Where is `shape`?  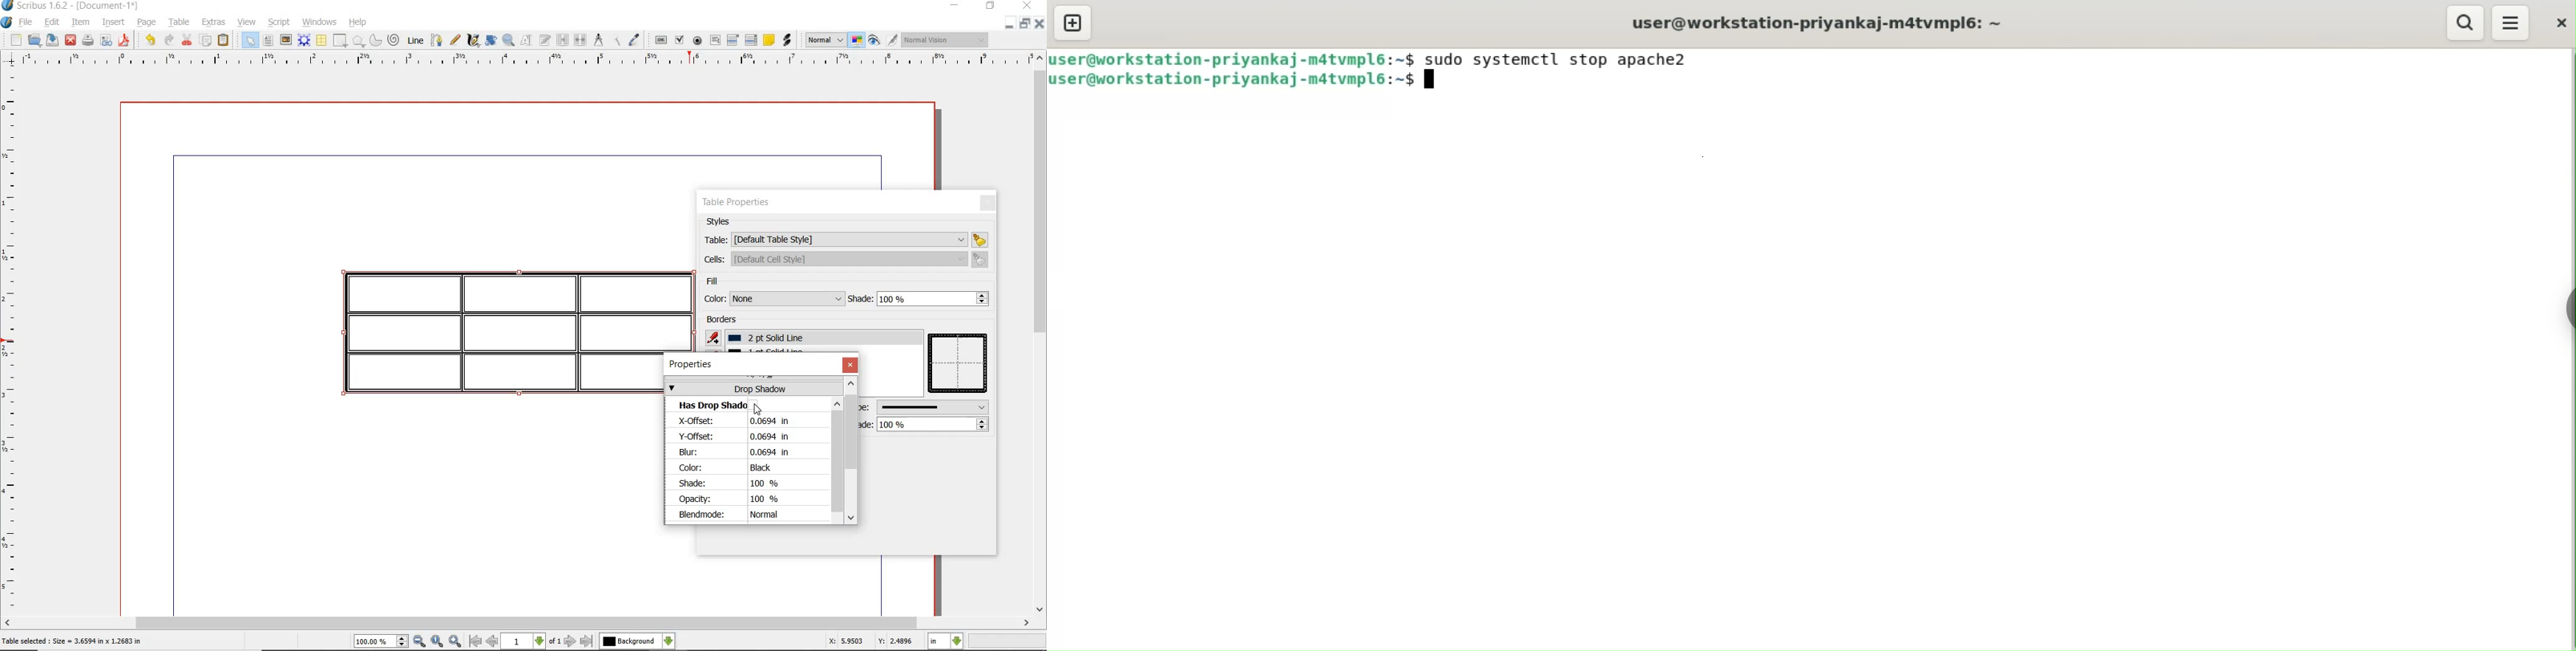 shape is located at coordinates (339, 41).